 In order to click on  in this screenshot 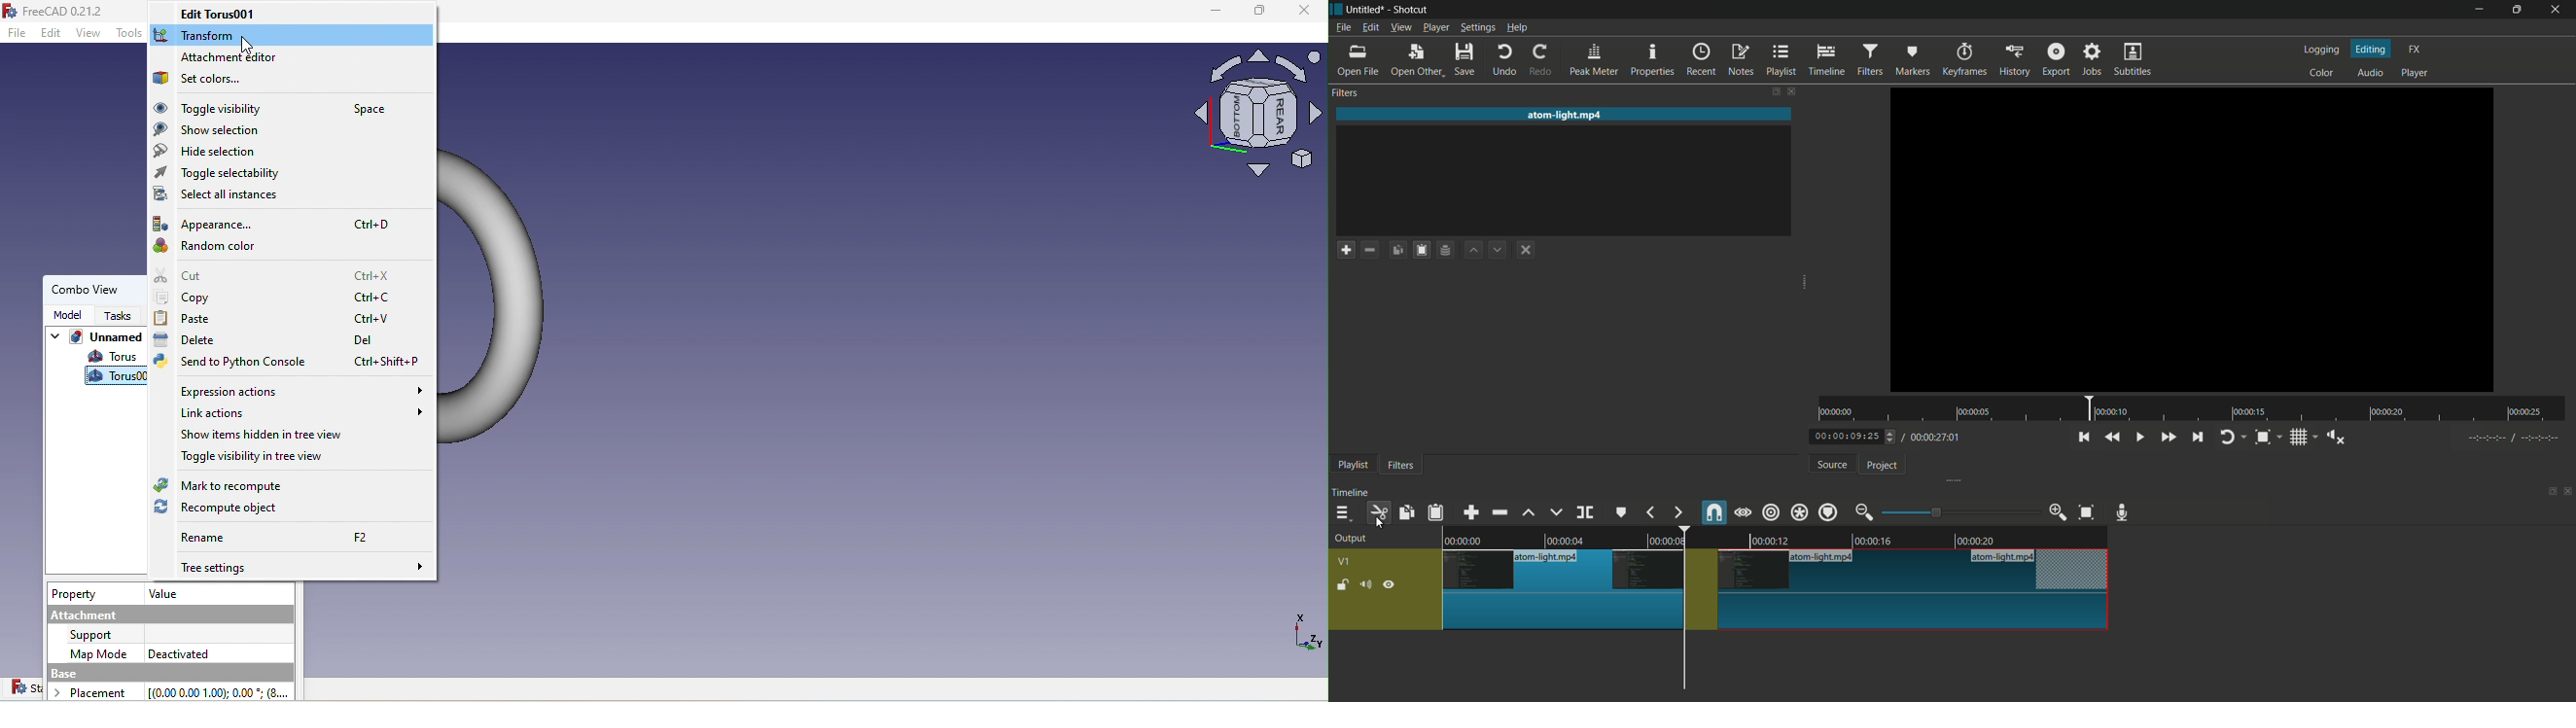, I will do `click(1773, 571)`.